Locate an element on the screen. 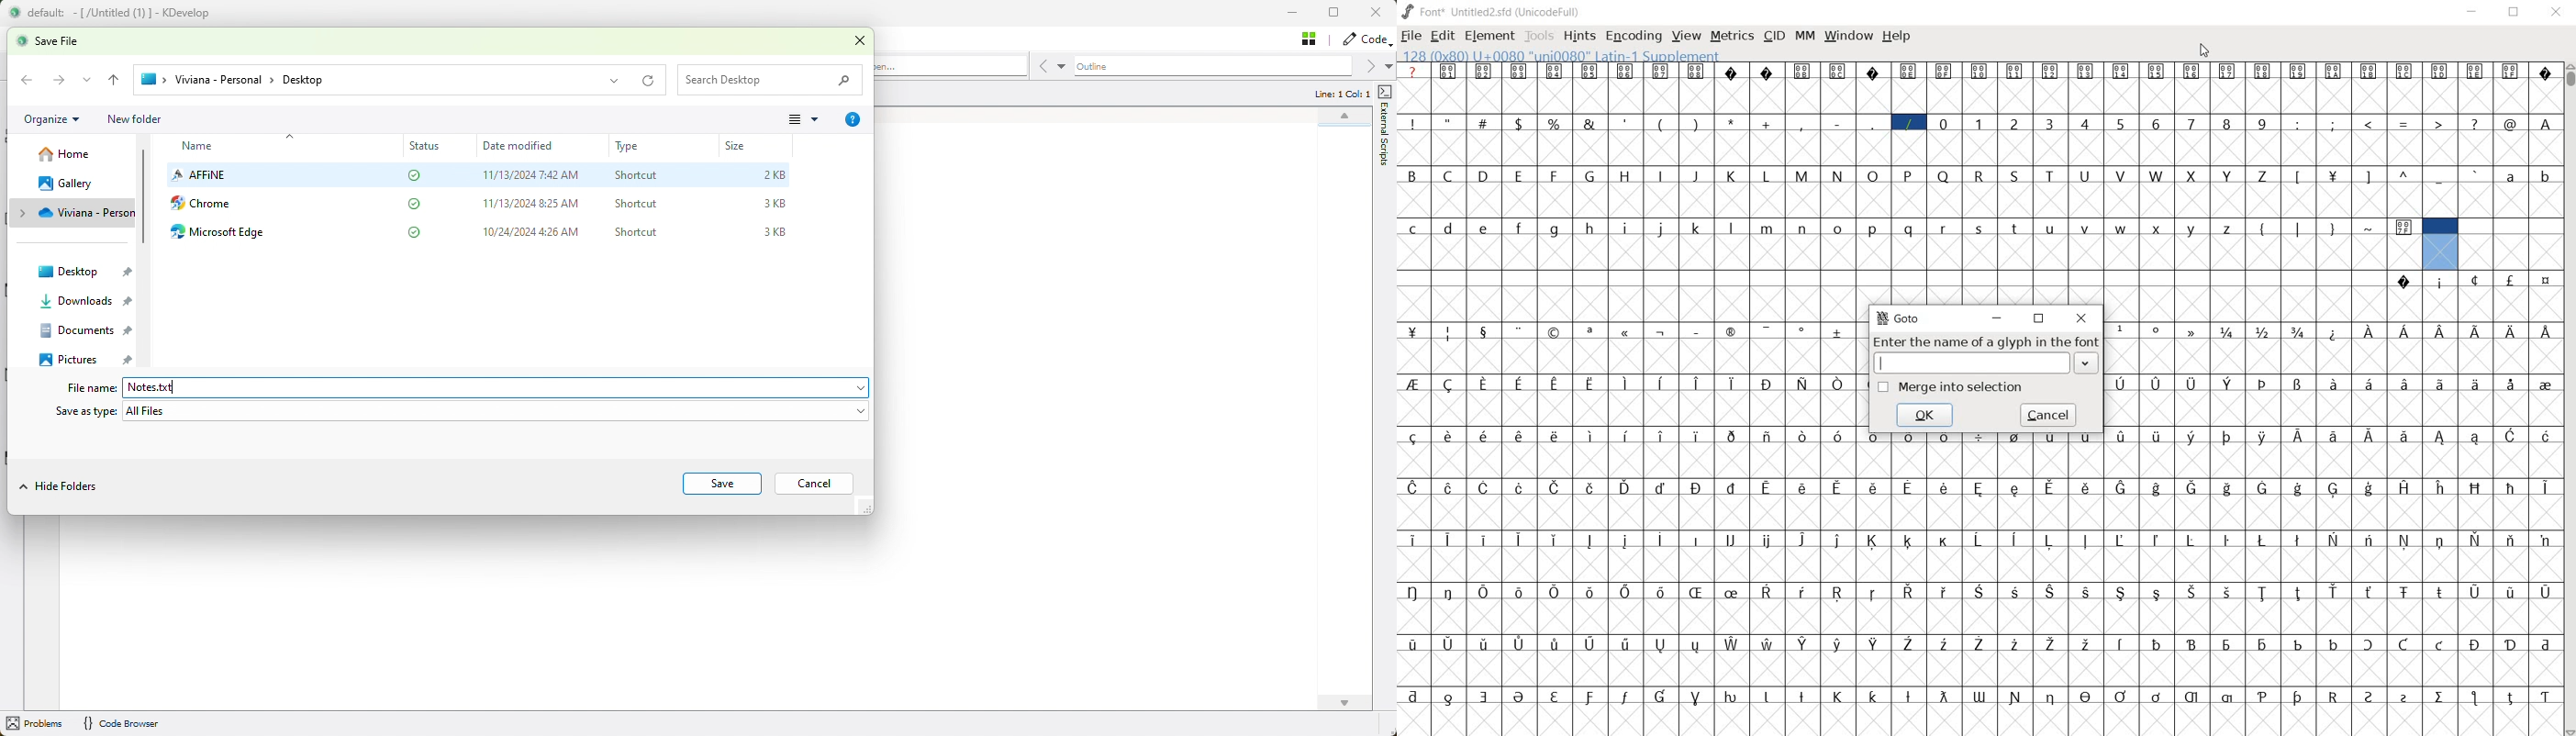  empty spaces is located at coordinates (2511, 228).